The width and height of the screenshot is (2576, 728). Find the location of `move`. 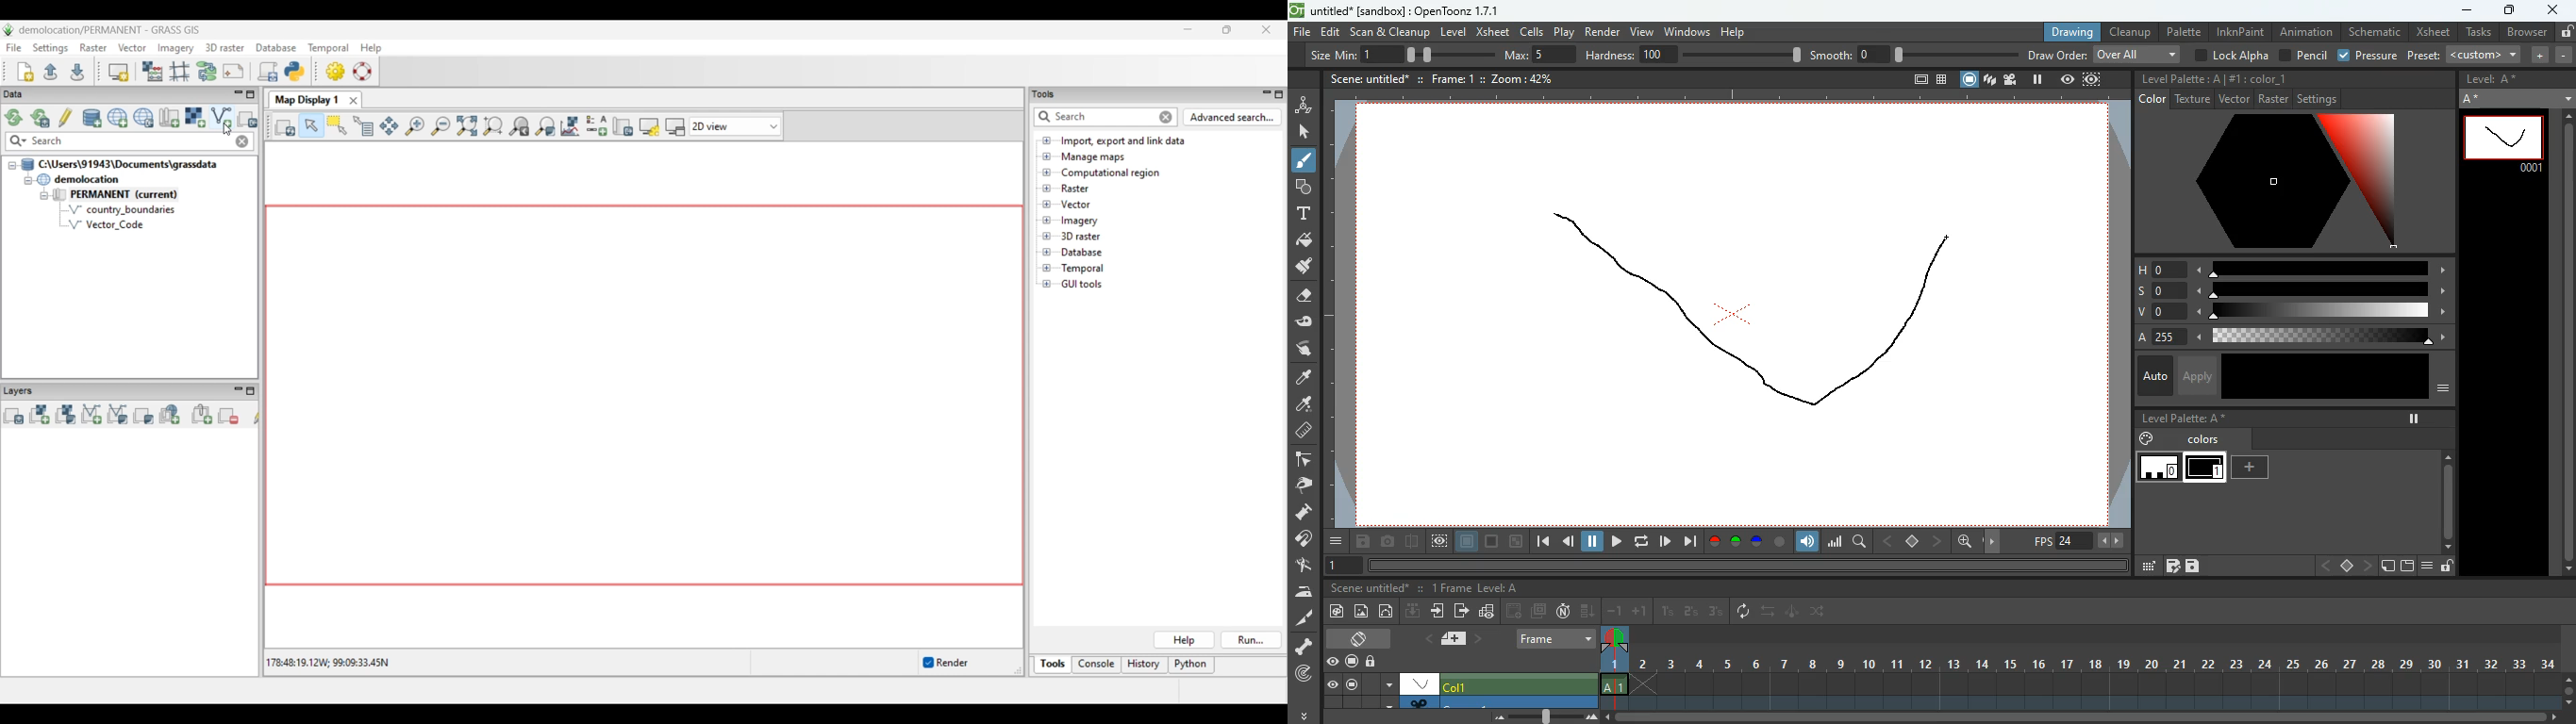

move is located at coordinates (1439, 611).